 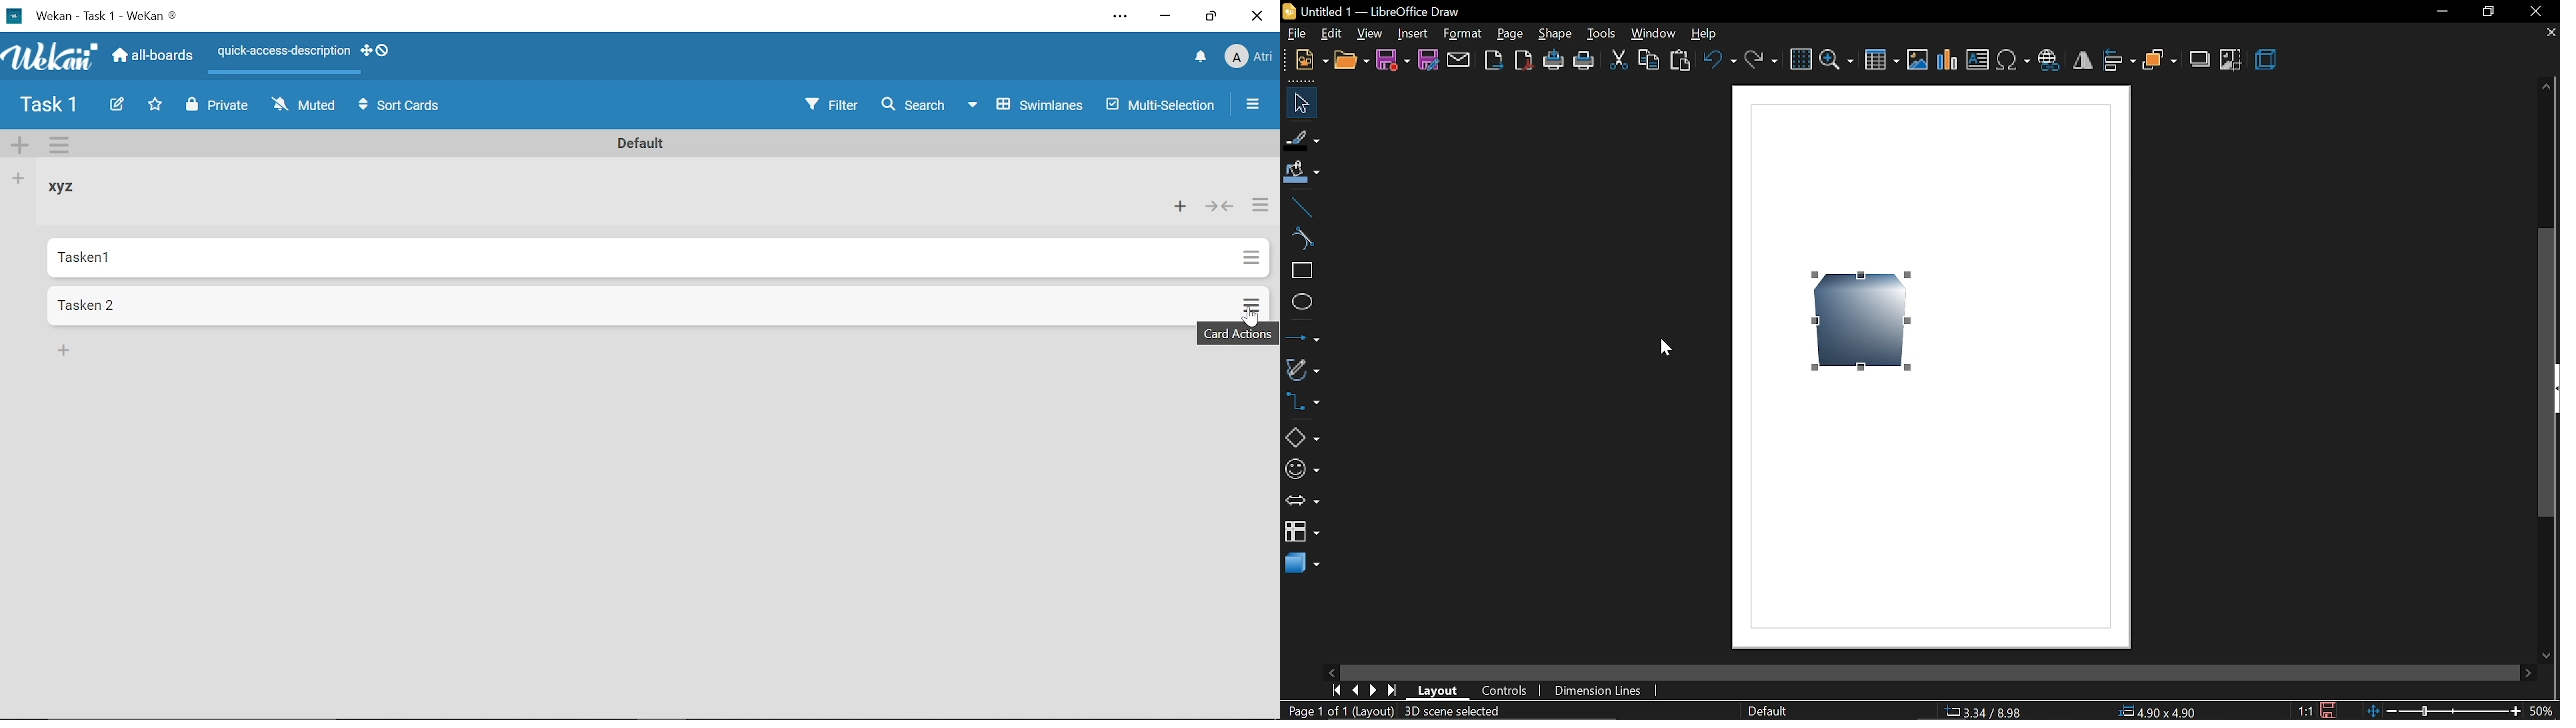 I want to click on save, so click(x=2330, y=710).